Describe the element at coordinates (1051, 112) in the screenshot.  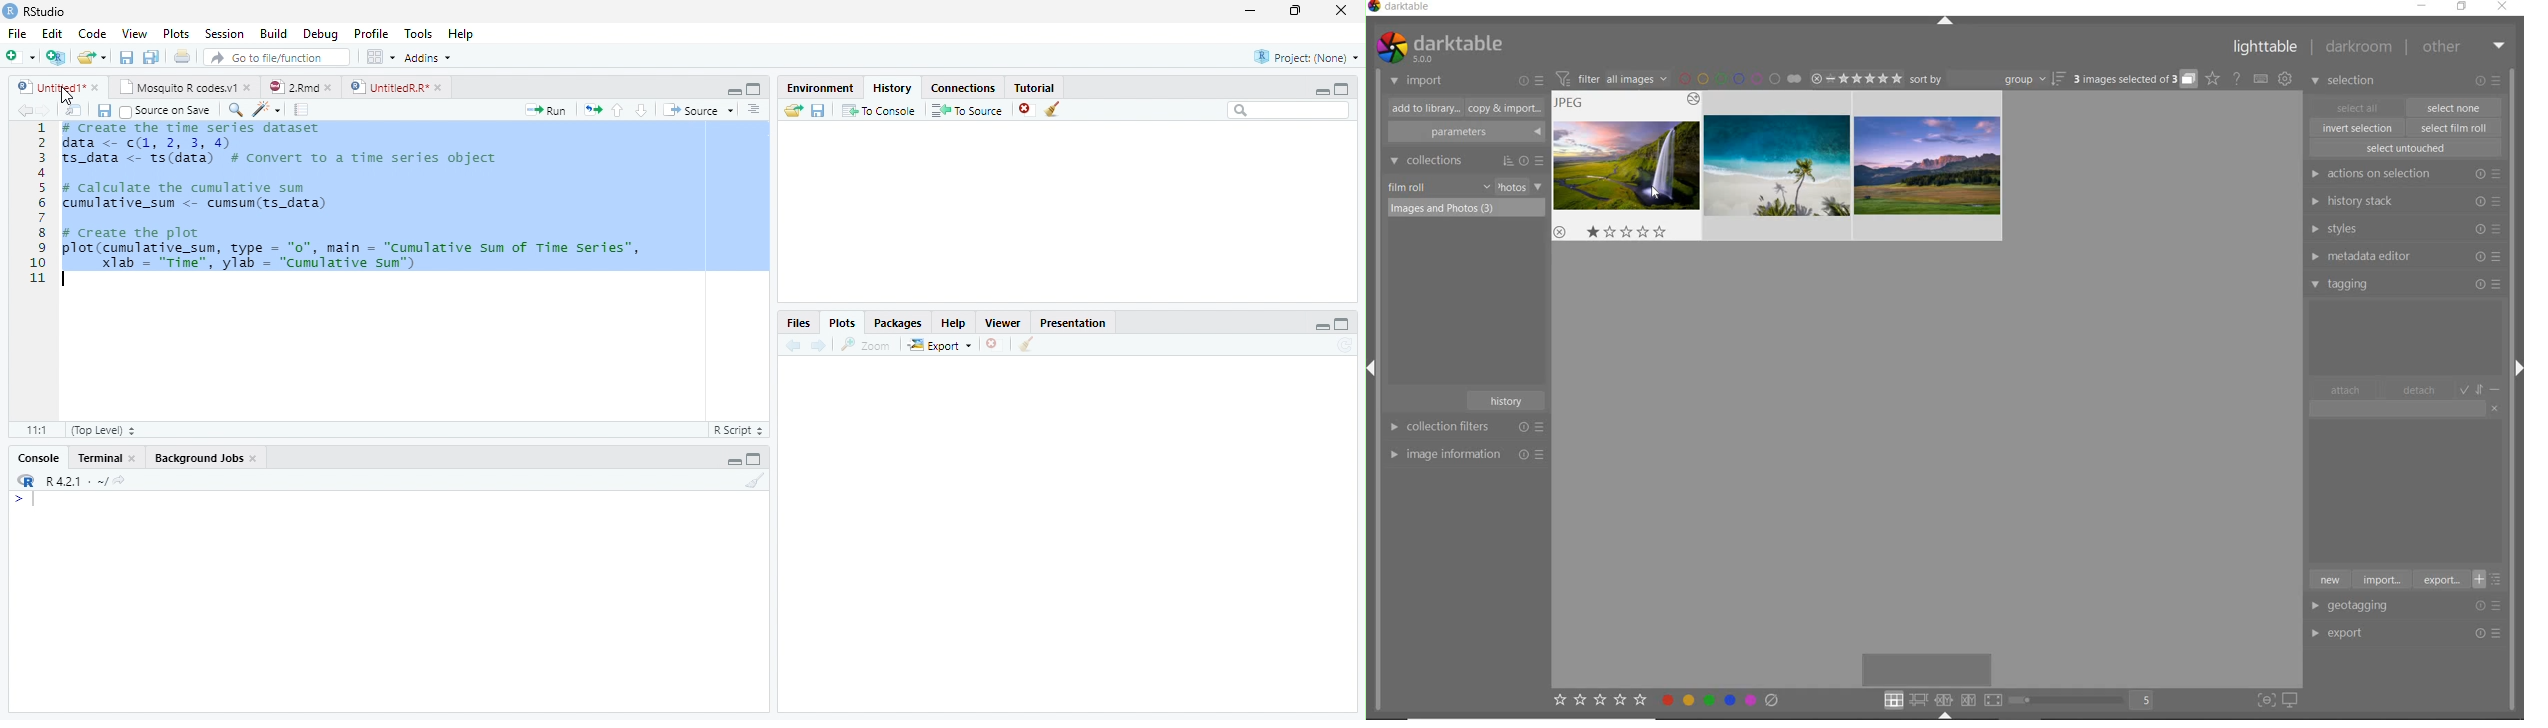
I see `Clear Console` at that location.